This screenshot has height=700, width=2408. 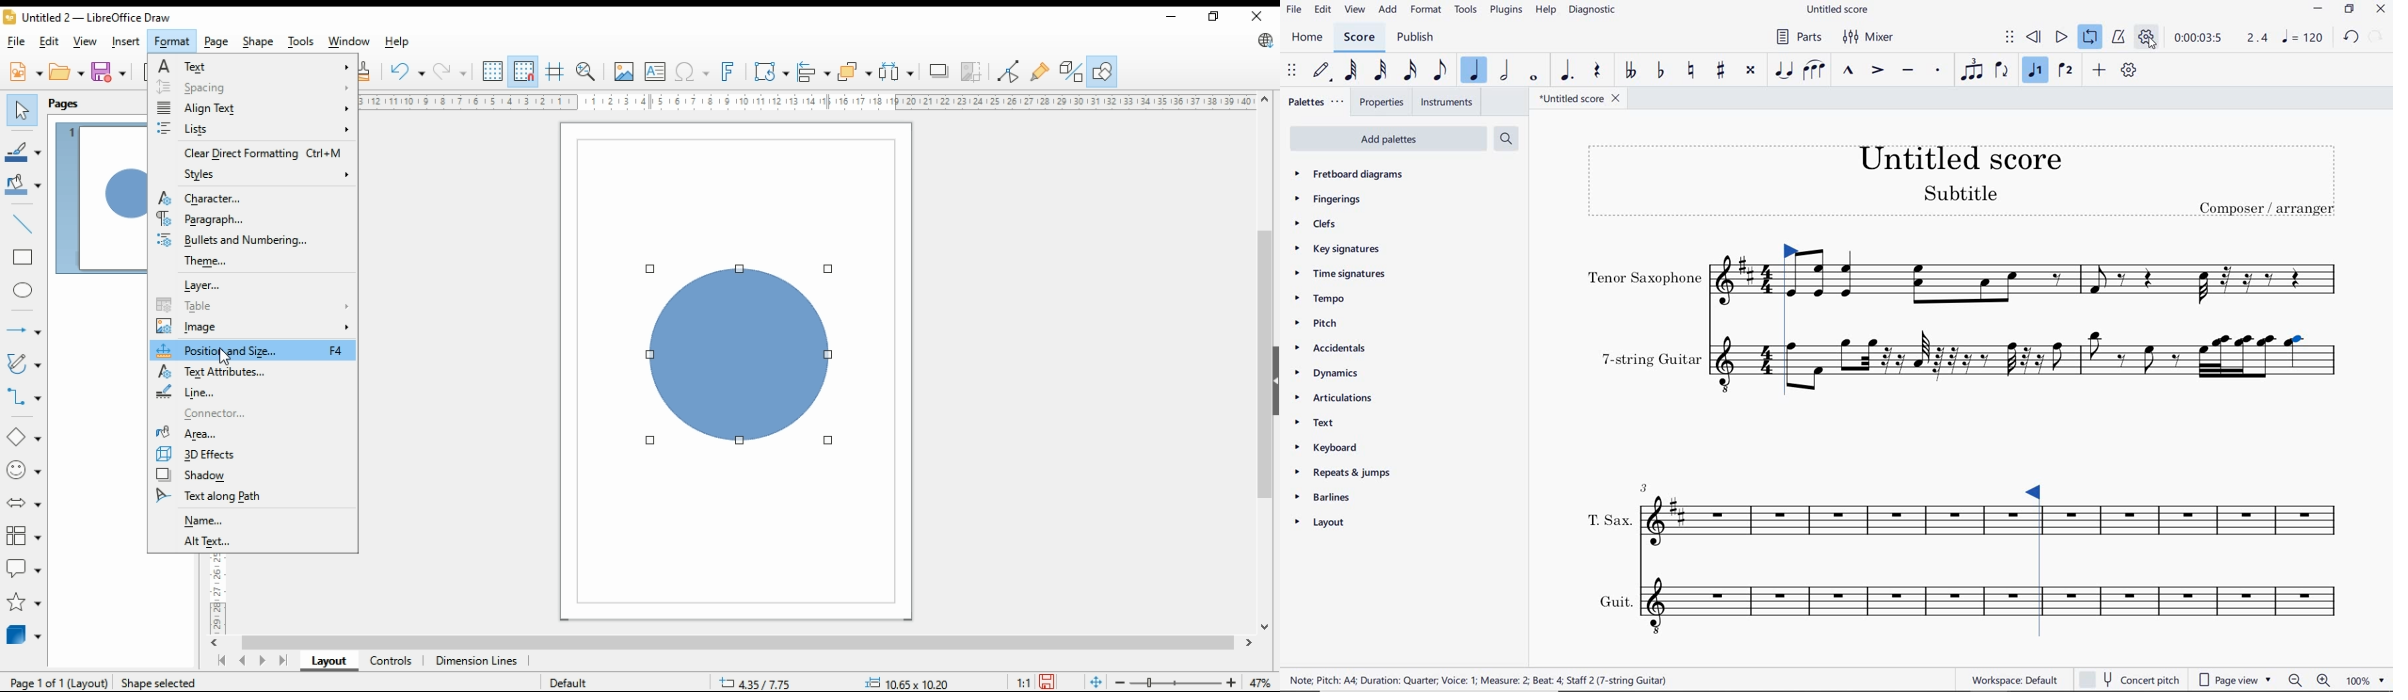 I want to click on INSTRUMENT: 7-STRING GUITAR, so click(x=2300, y=376).